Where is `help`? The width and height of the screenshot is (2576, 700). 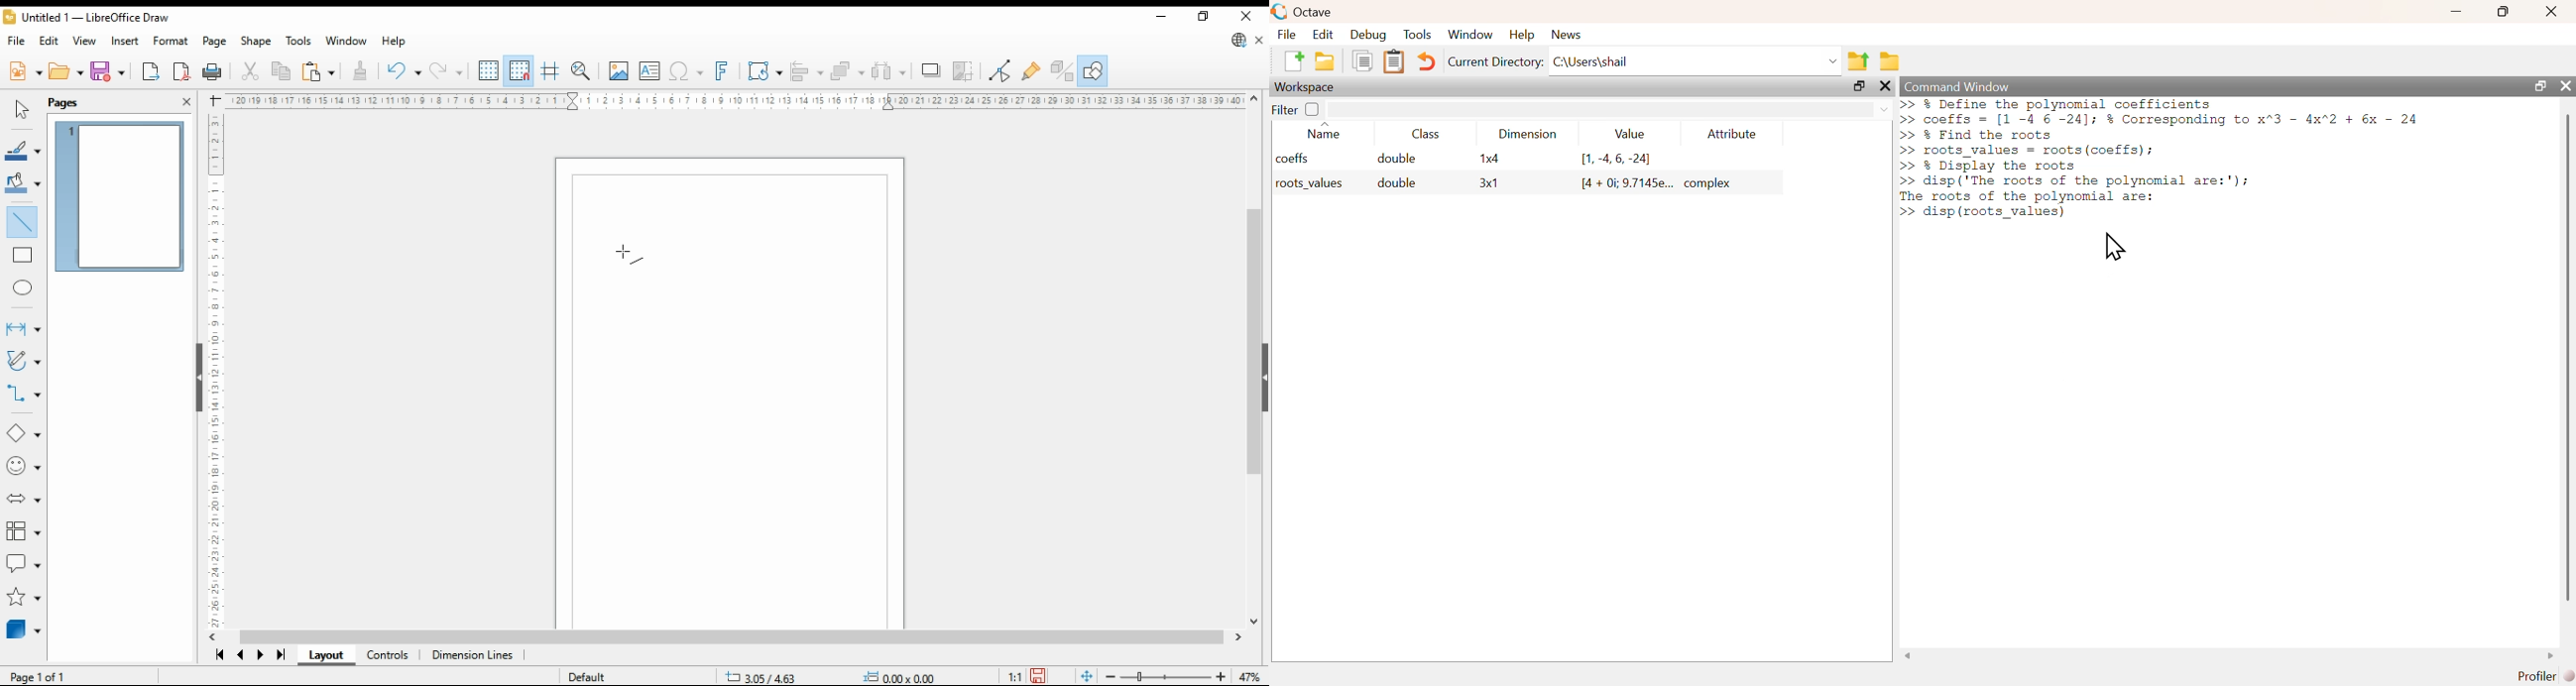 help is located at coordinates (395, 42).